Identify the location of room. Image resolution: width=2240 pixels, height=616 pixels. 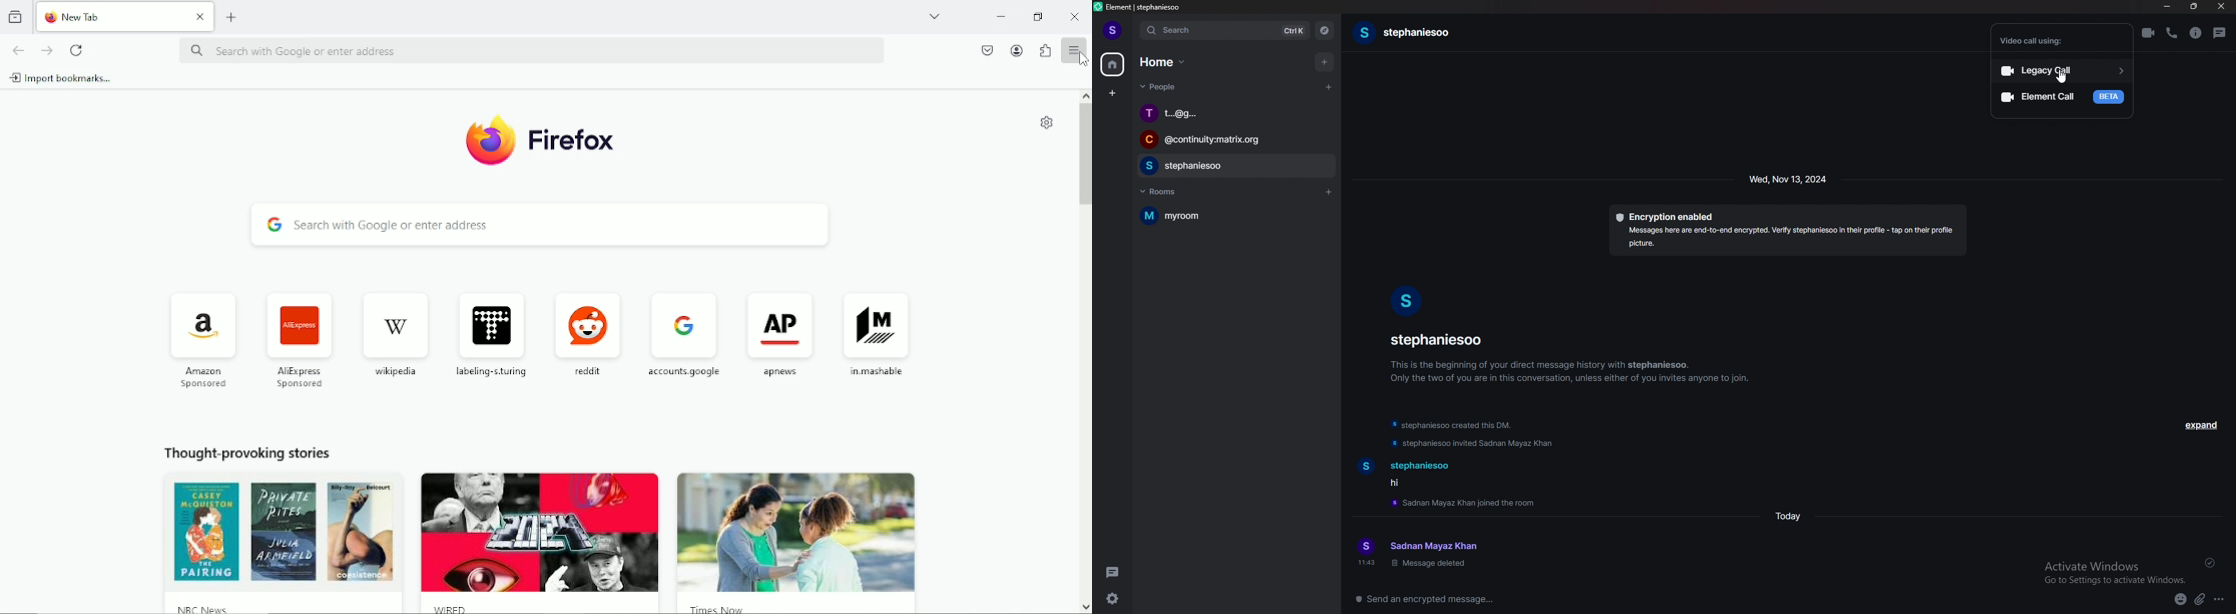
(1231, 215).